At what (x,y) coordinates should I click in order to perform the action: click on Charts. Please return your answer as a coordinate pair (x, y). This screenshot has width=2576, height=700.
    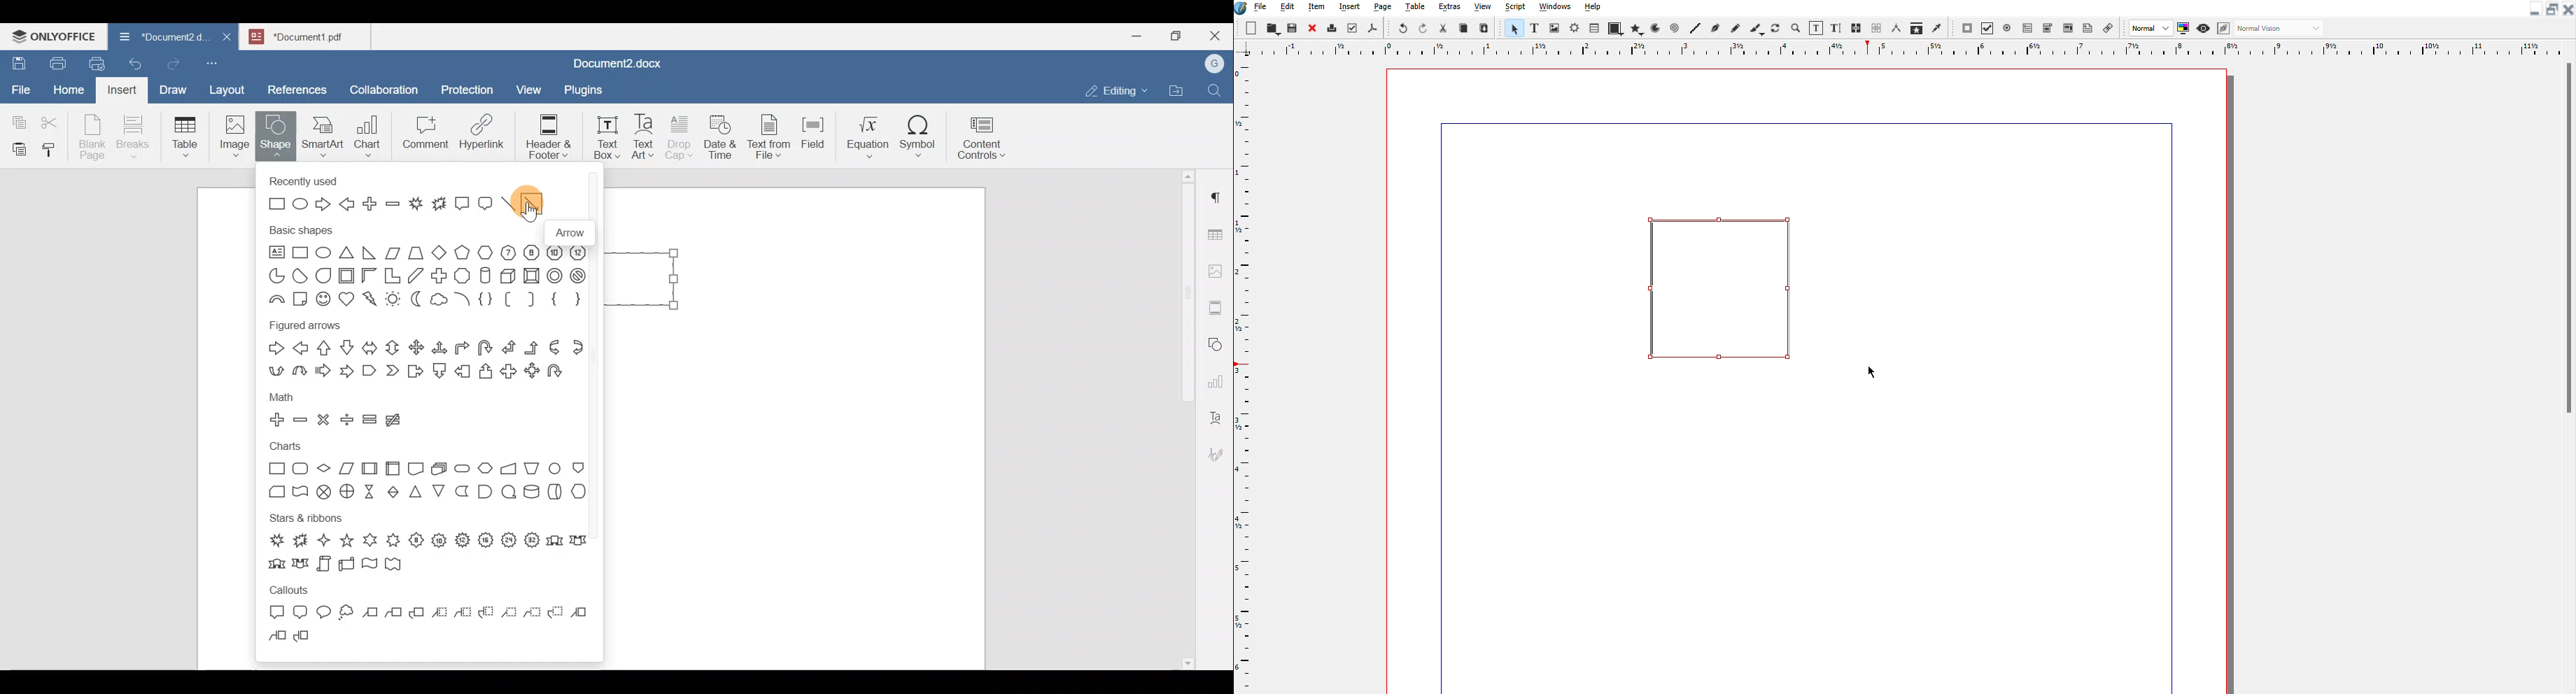
    Looking at the image, I should click on (424, 475).